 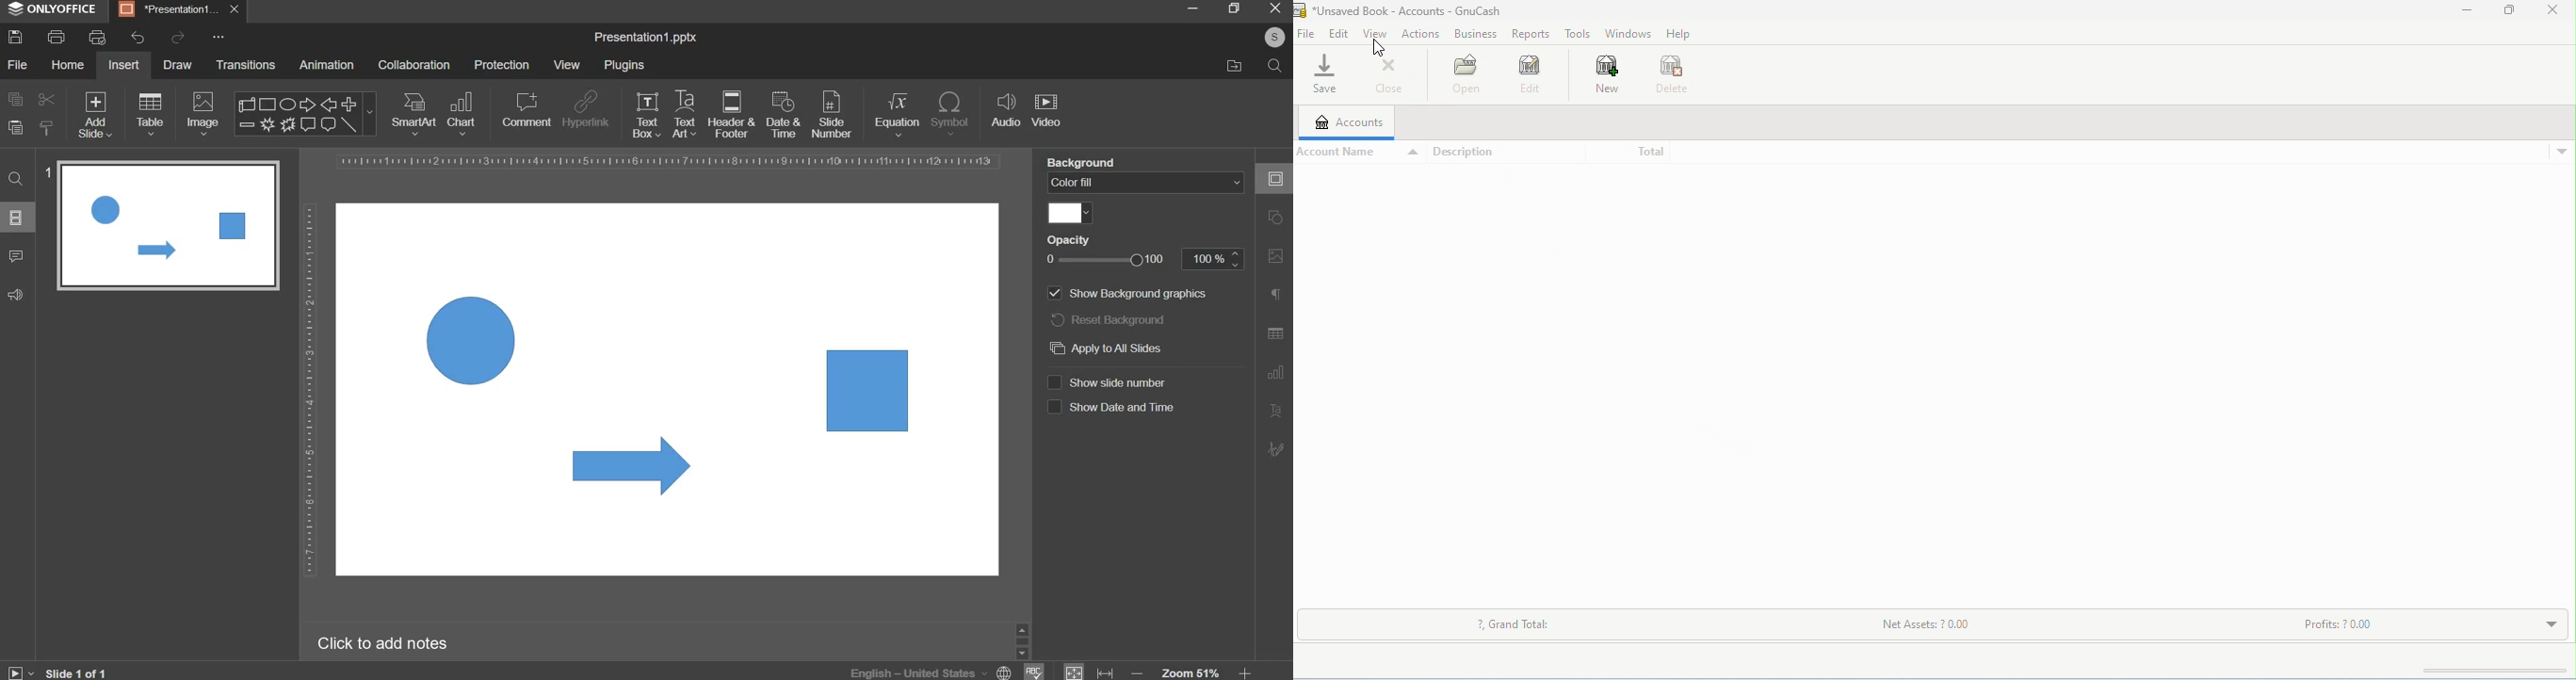 I want to click on smartart, so click(x=414, y=111).